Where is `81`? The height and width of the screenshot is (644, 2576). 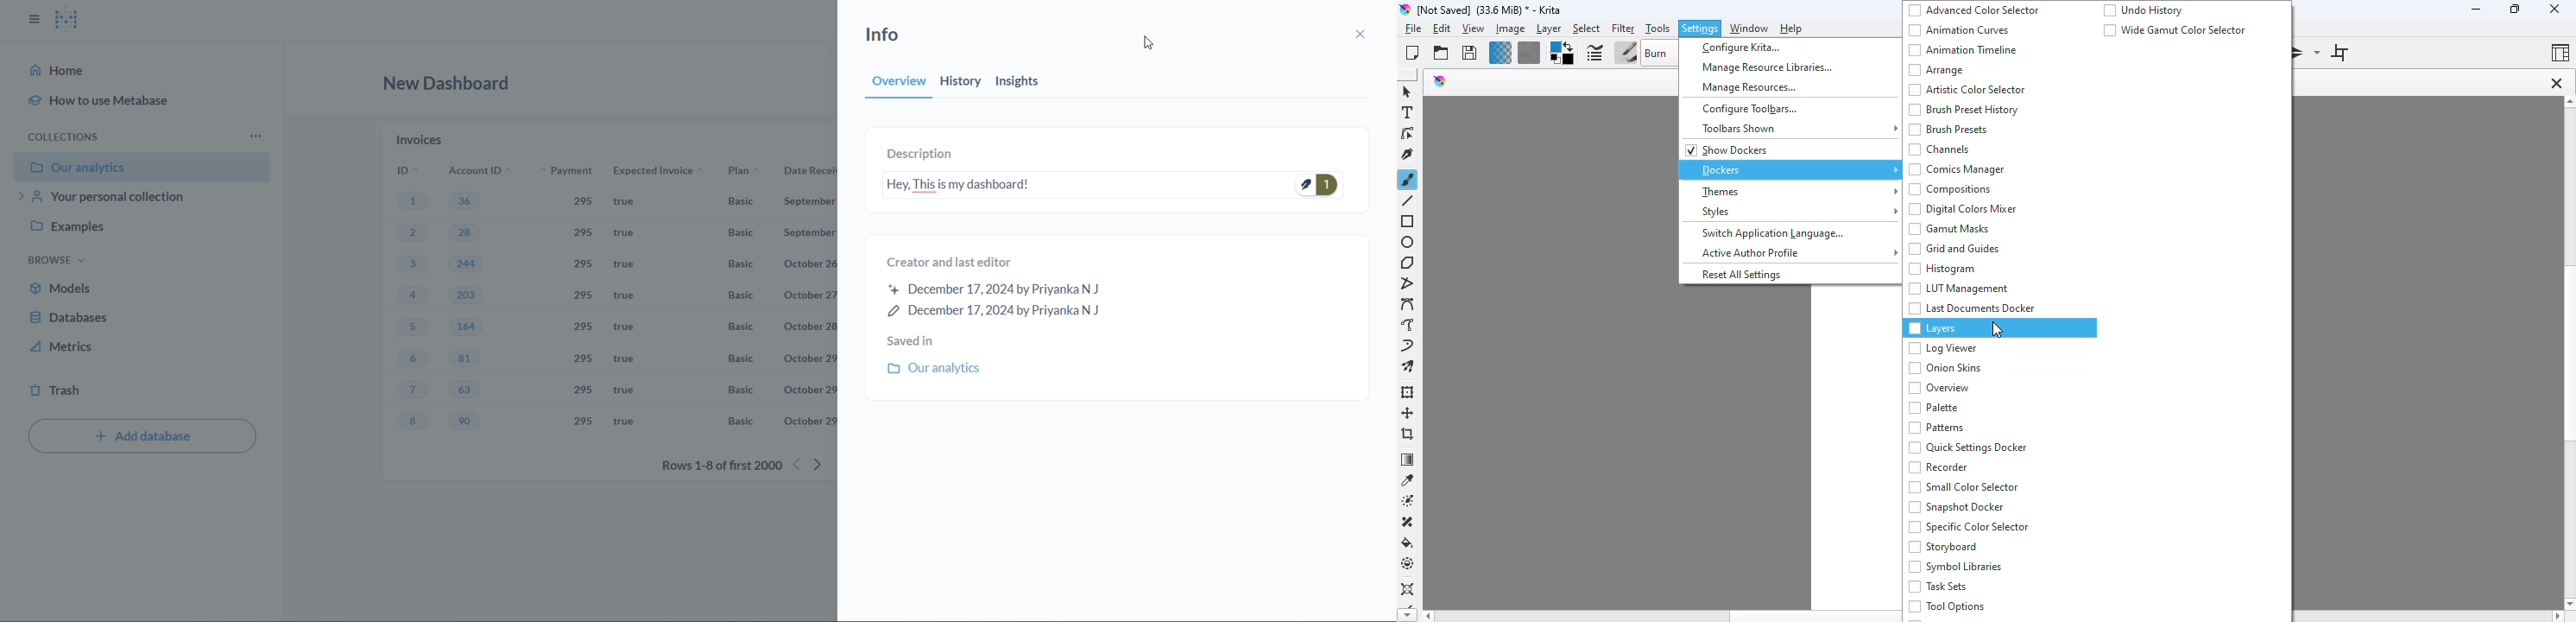 81 is located at coordinates (466, 359).